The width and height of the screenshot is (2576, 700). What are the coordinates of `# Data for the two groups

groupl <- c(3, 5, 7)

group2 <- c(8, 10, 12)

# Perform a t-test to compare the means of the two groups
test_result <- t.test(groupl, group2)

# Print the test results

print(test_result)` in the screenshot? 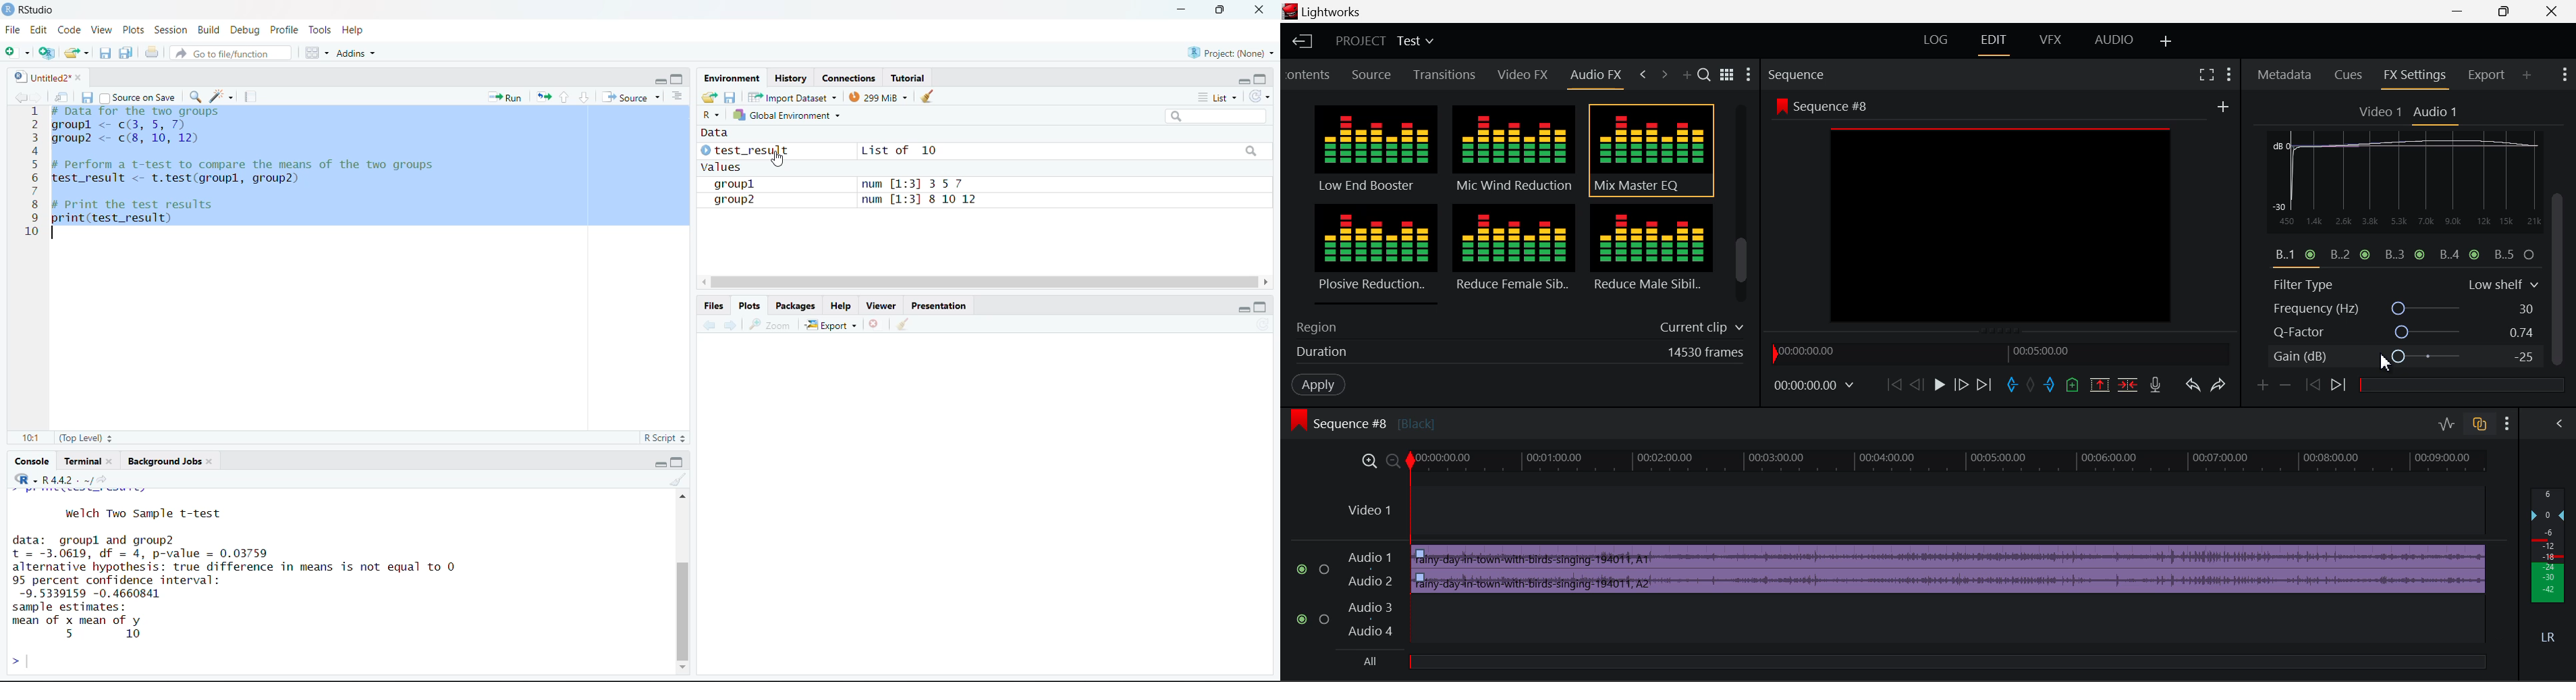 It's located at (255, 163).